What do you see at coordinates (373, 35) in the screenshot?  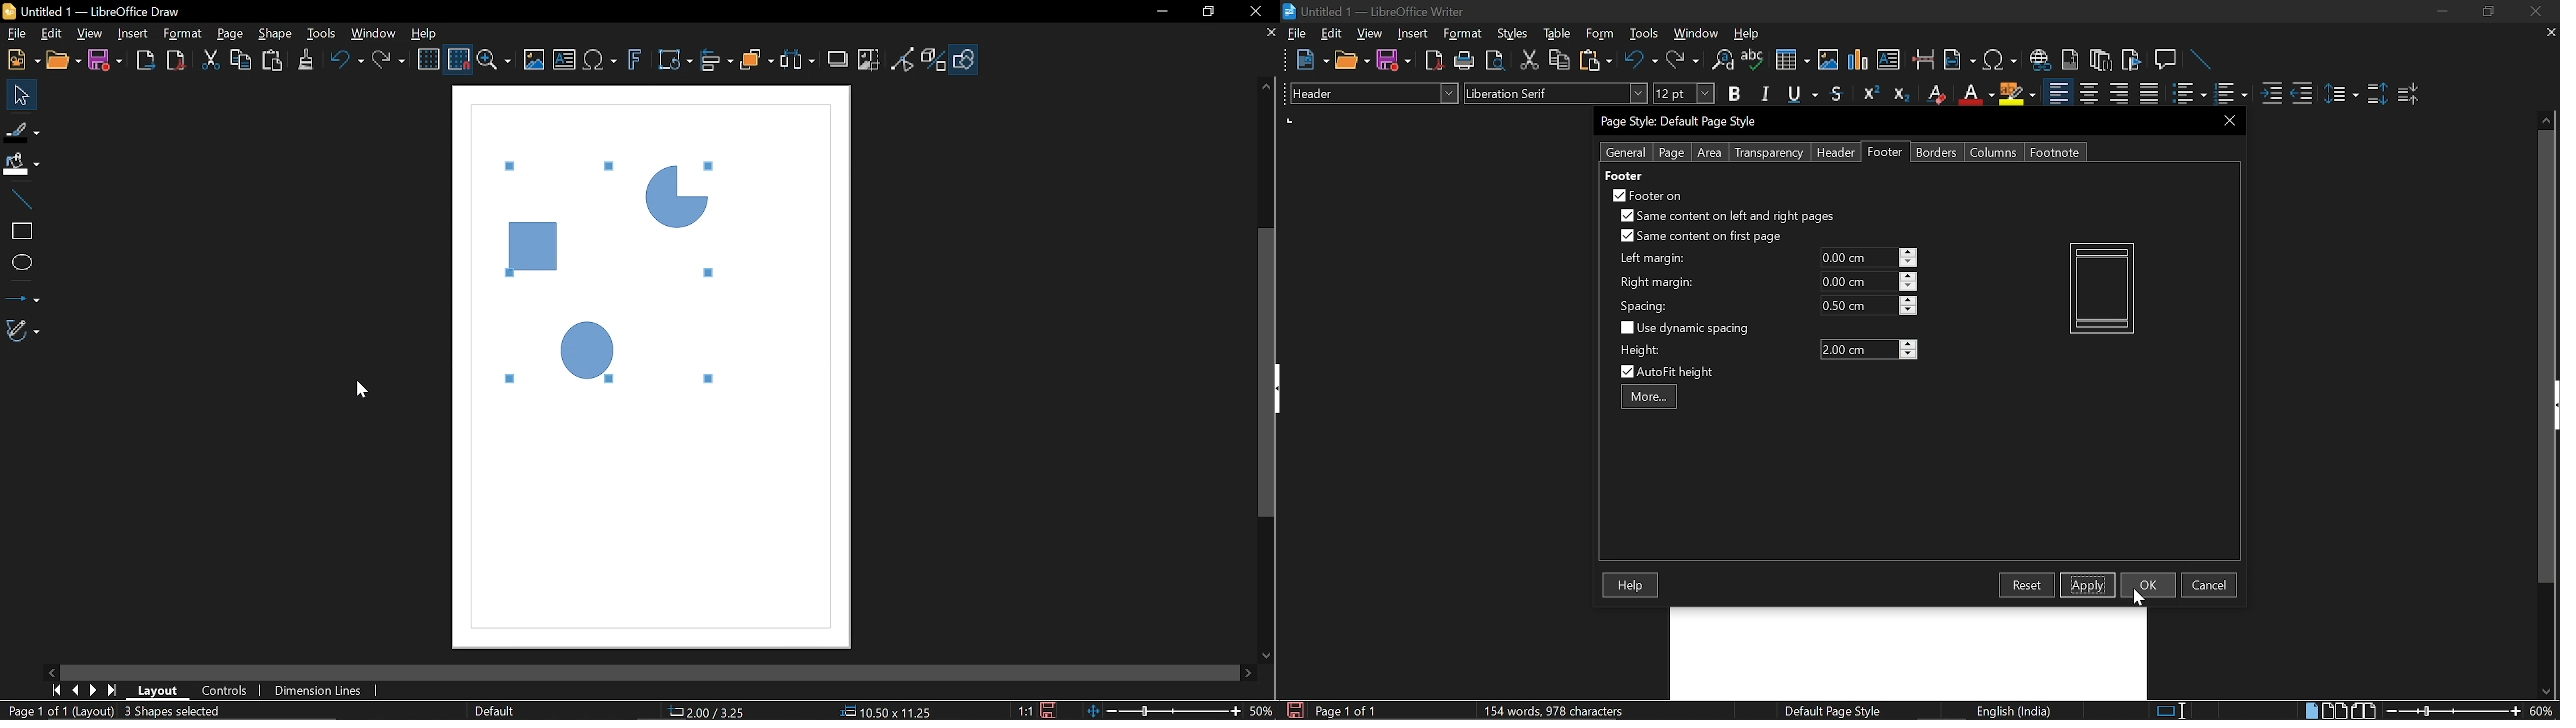 I see `Window` at bounding box center [373, 35].